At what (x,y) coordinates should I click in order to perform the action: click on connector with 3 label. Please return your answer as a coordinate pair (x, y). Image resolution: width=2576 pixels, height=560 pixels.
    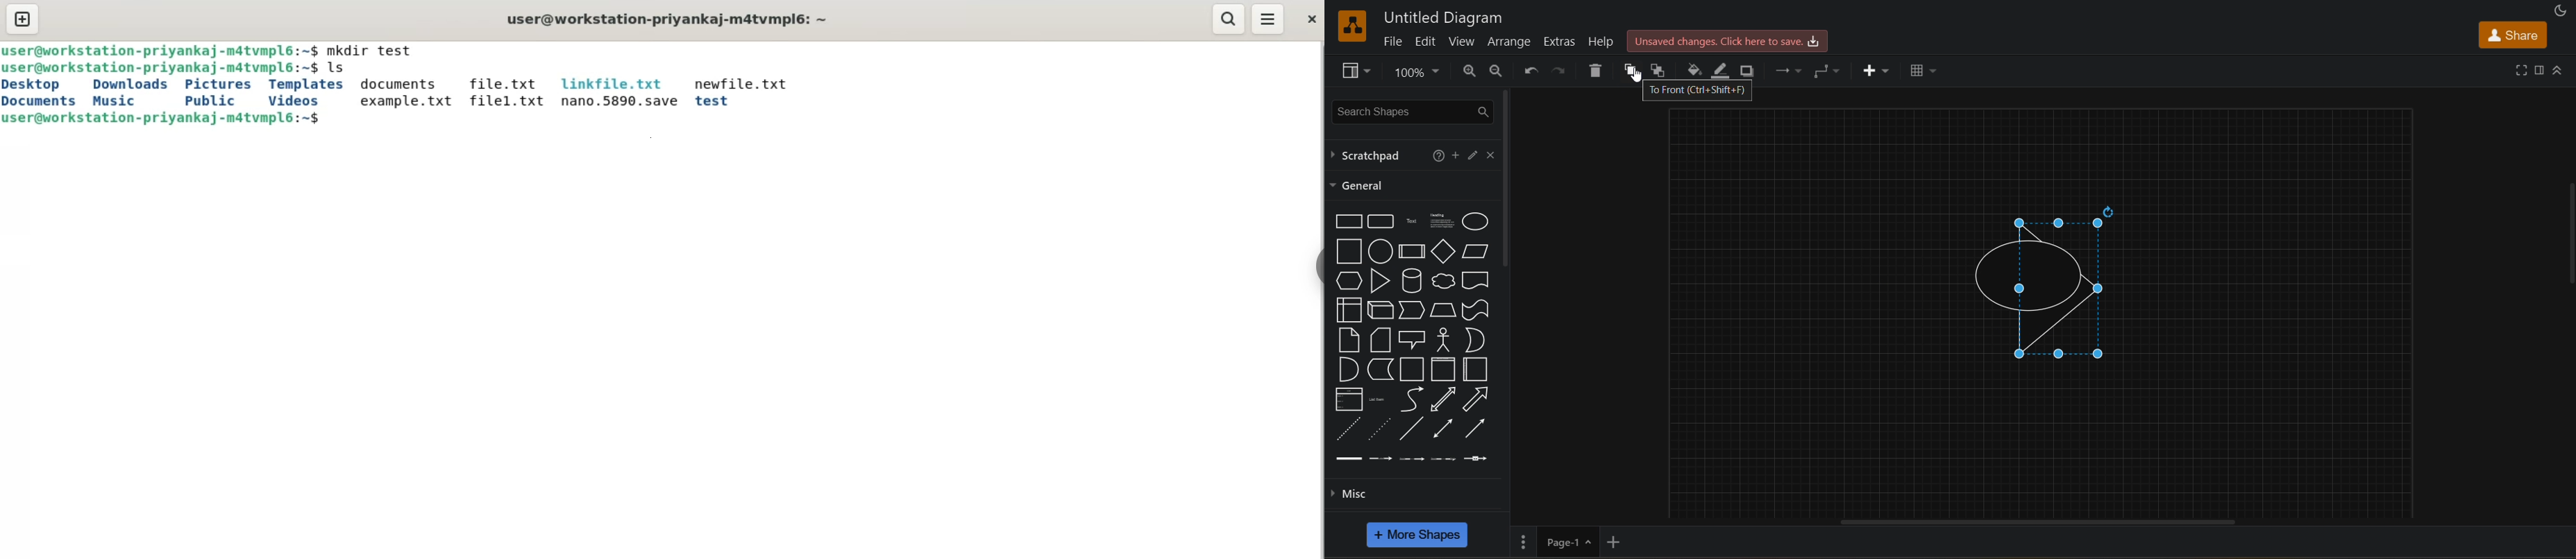
    Looking at the image, I should click on (1444, 459).